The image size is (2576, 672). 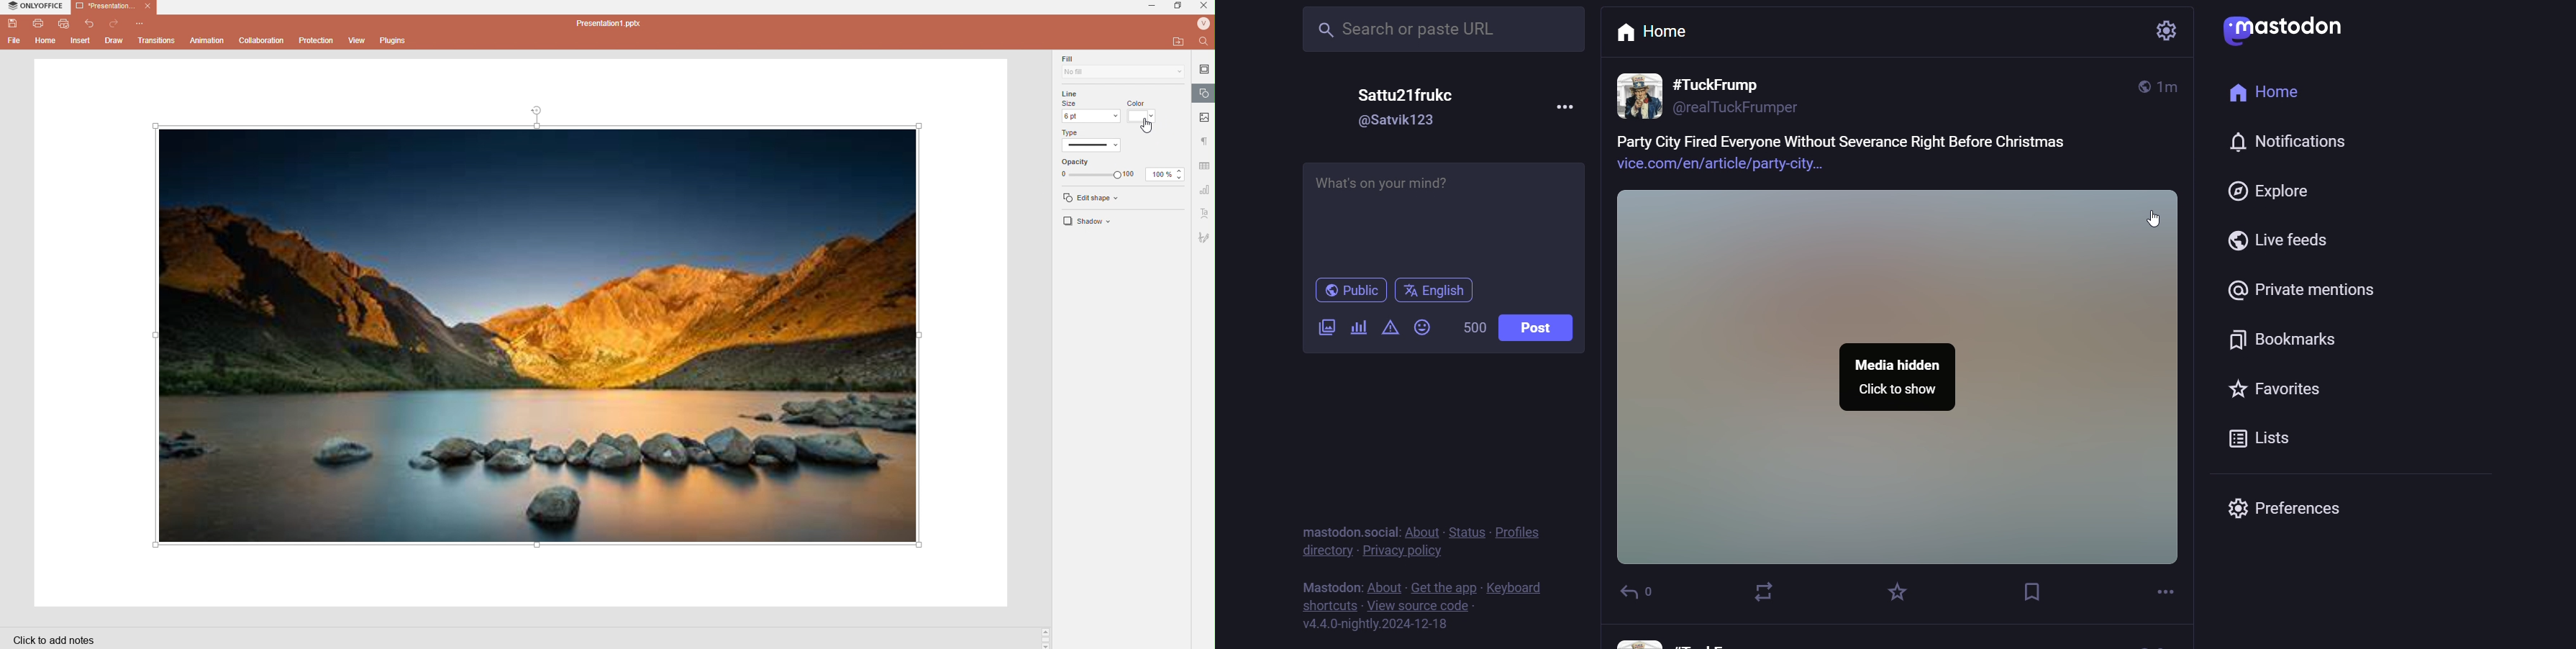 What do you see at coordinates (1321, 605) in the screenshot?
I see `shortucts` at bounding box center [1321, 605].